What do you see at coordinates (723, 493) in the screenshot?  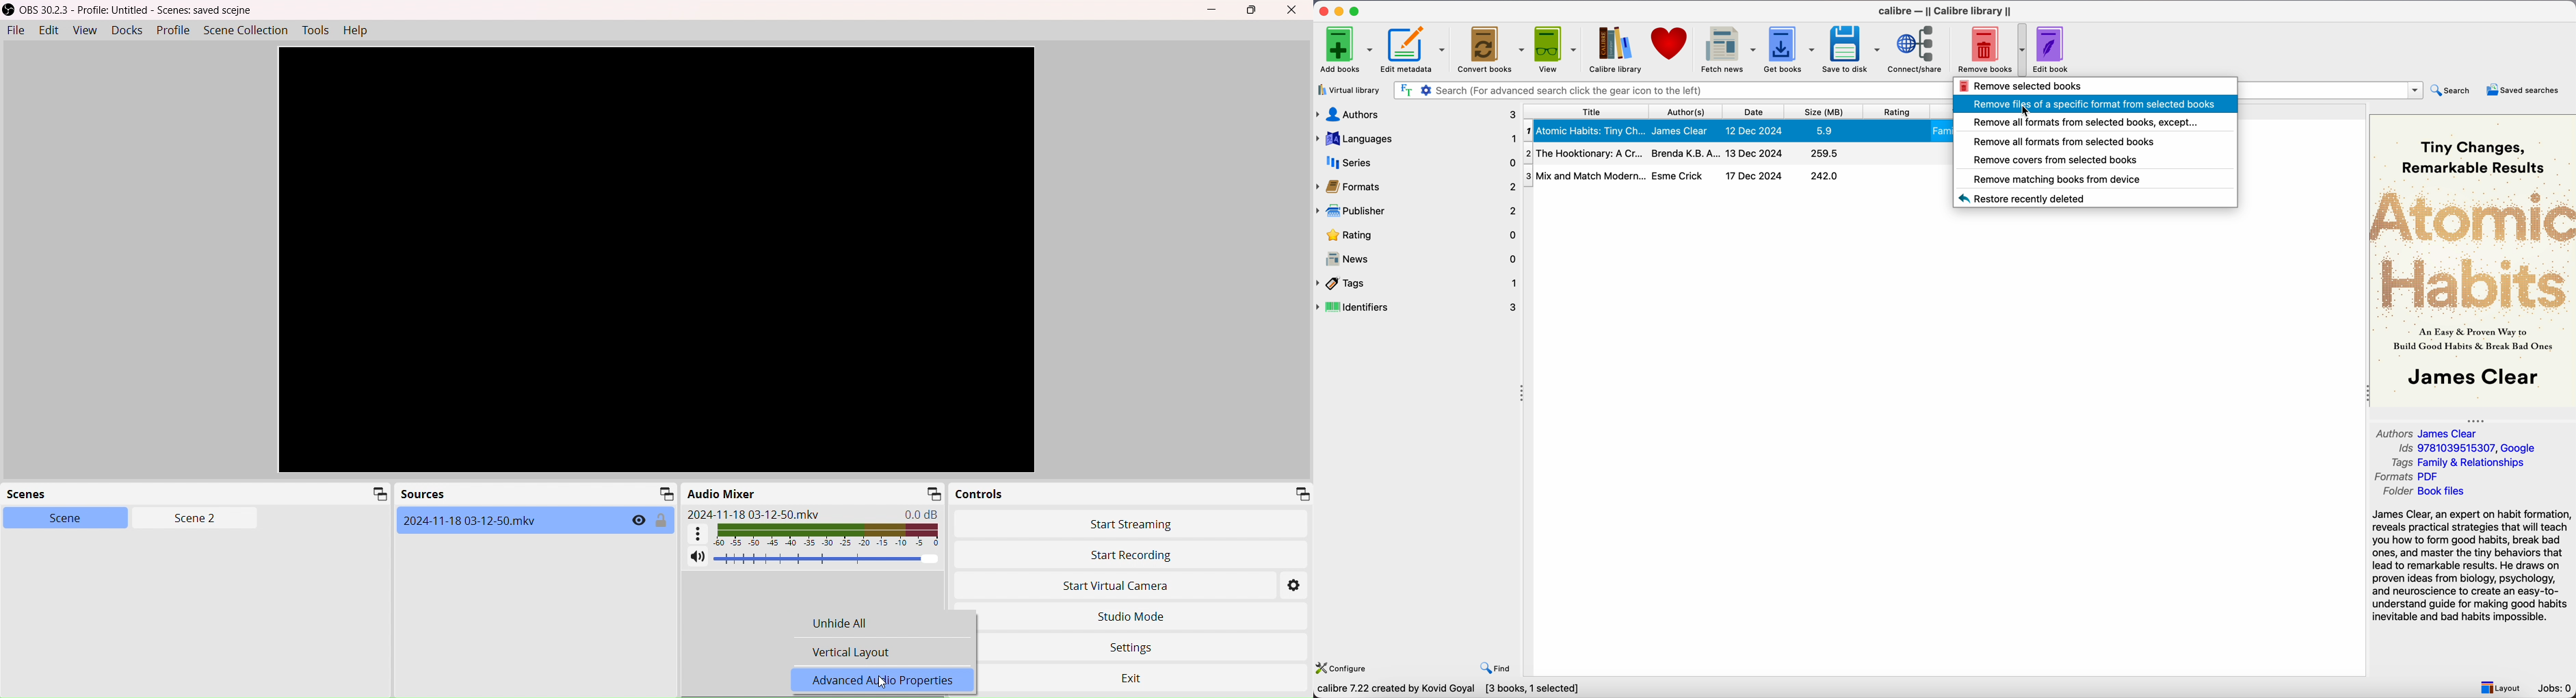 I see `Audio Mixer` at bounding box center [723, 493].